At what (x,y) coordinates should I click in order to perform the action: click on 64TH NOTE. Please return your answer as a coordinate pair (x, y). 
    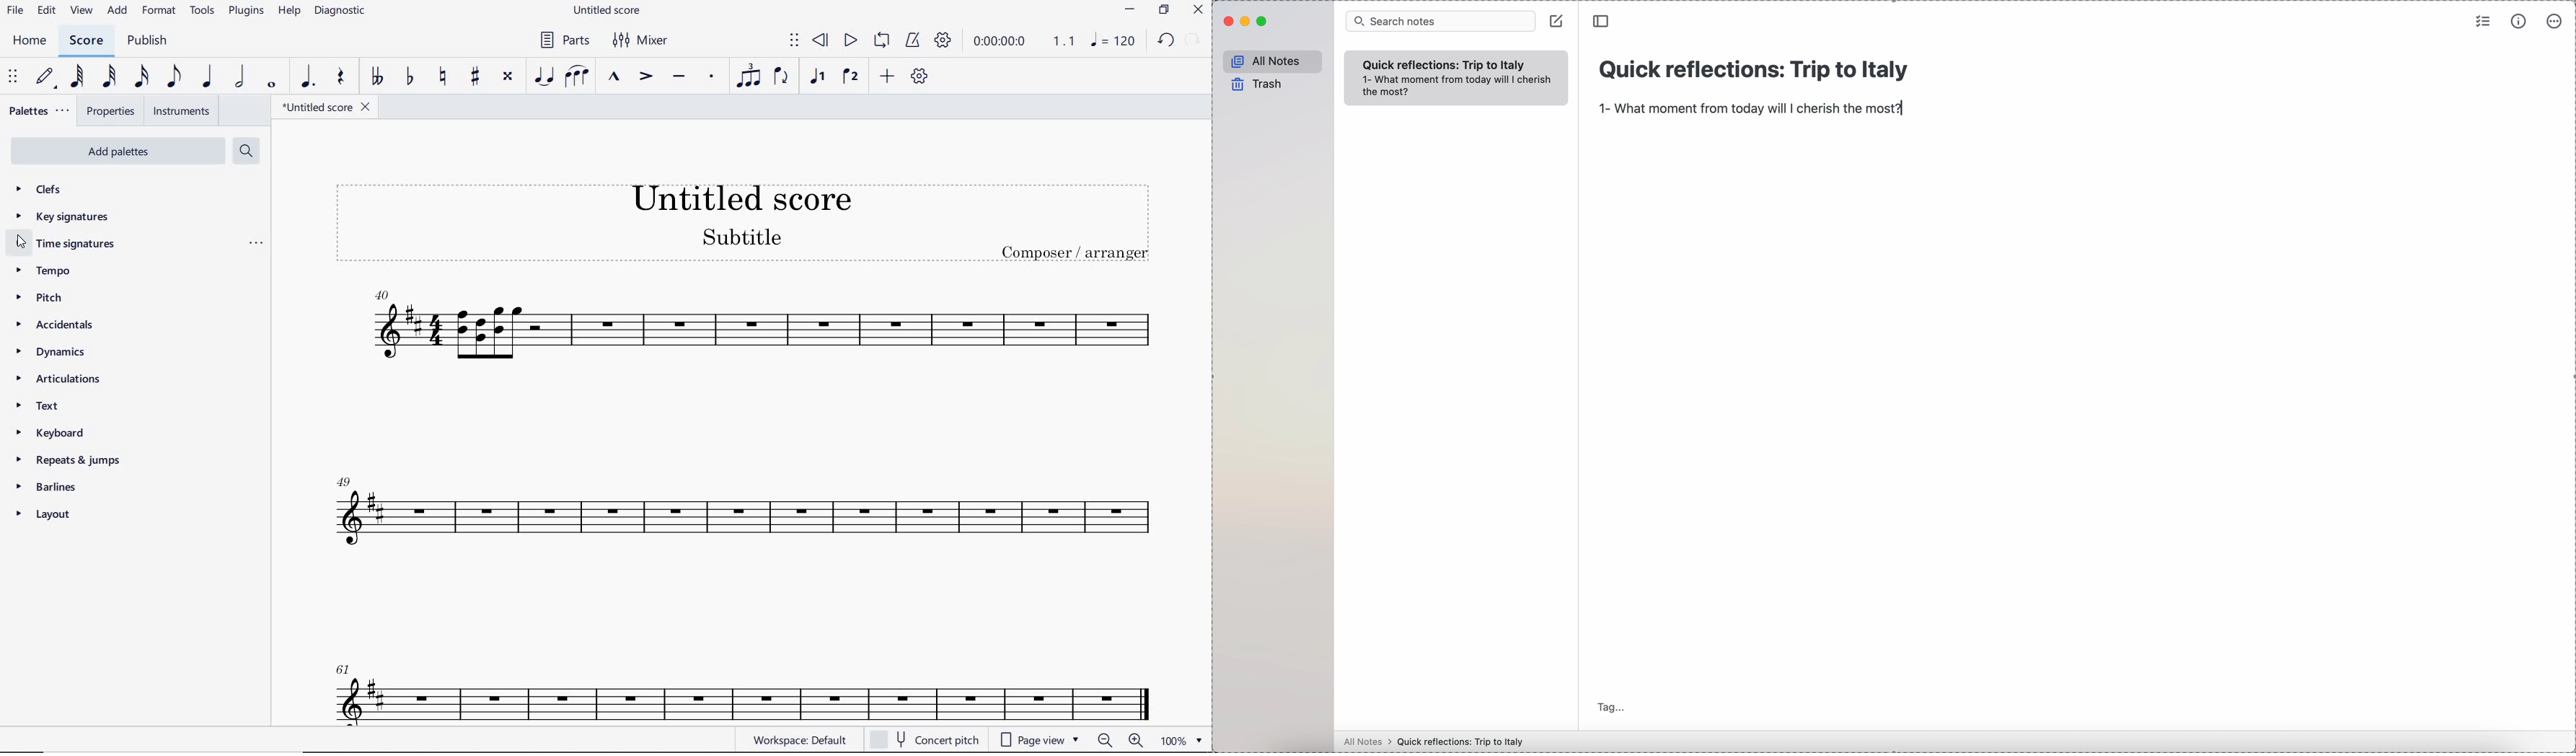
    Looking at the image, I should click on (76, 76).